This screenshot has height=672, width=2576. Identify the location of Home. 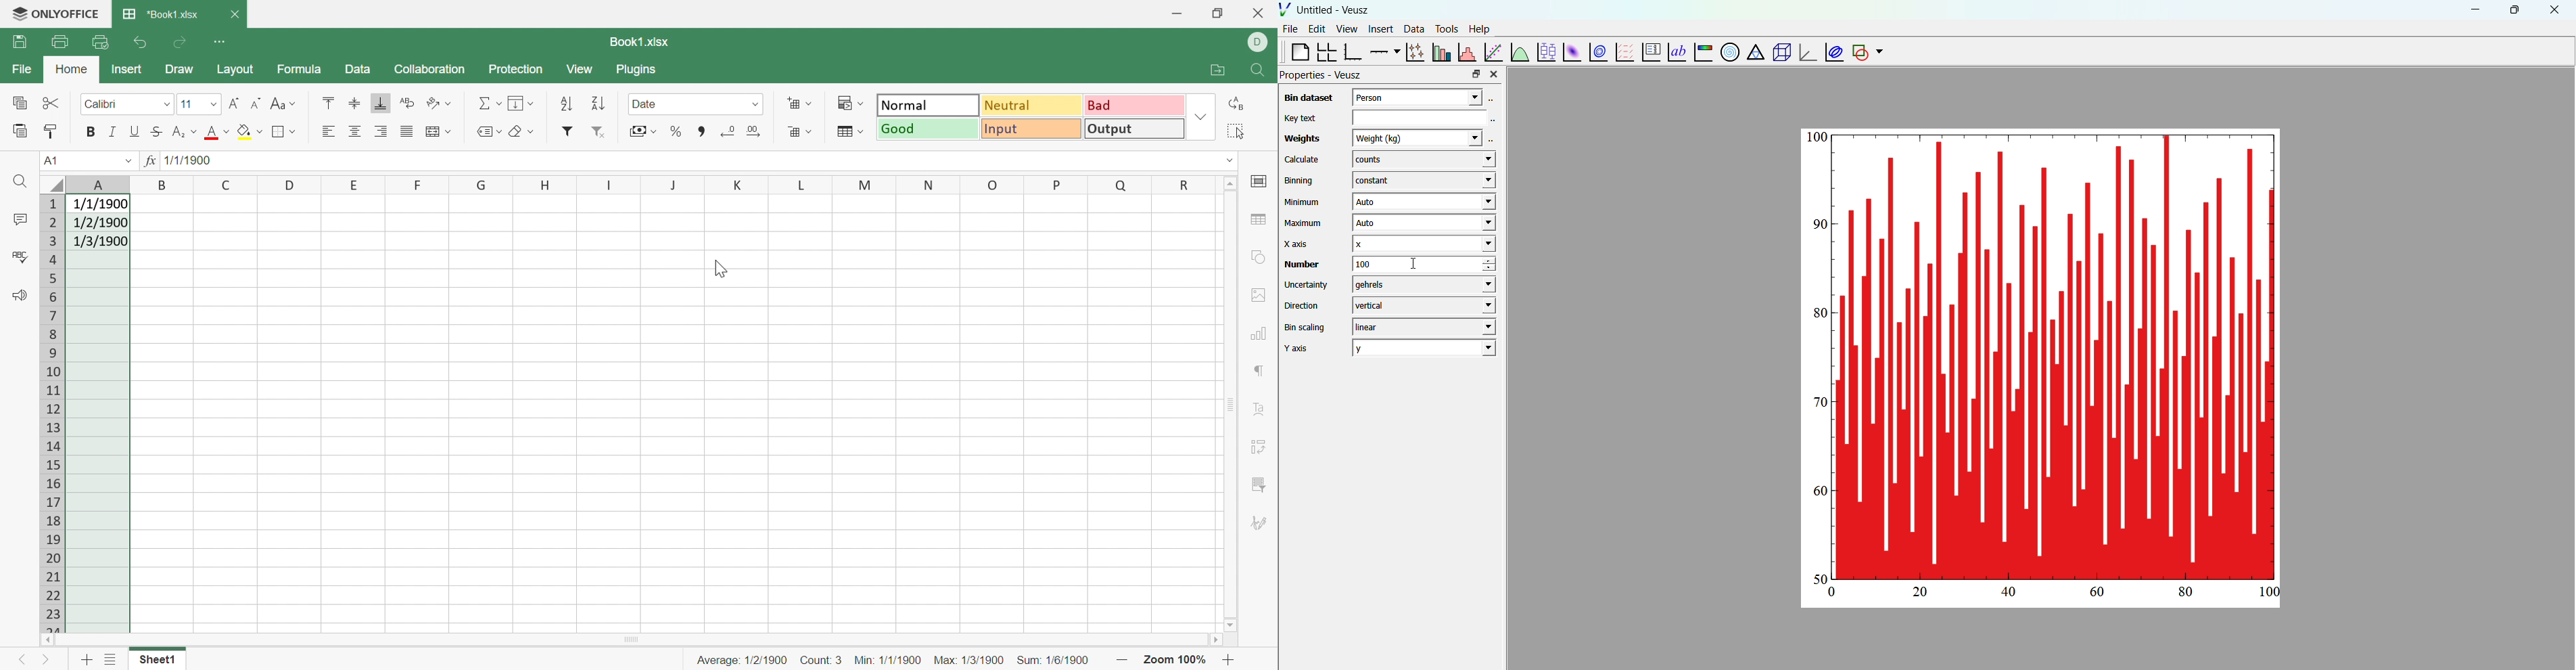
(72, 69).